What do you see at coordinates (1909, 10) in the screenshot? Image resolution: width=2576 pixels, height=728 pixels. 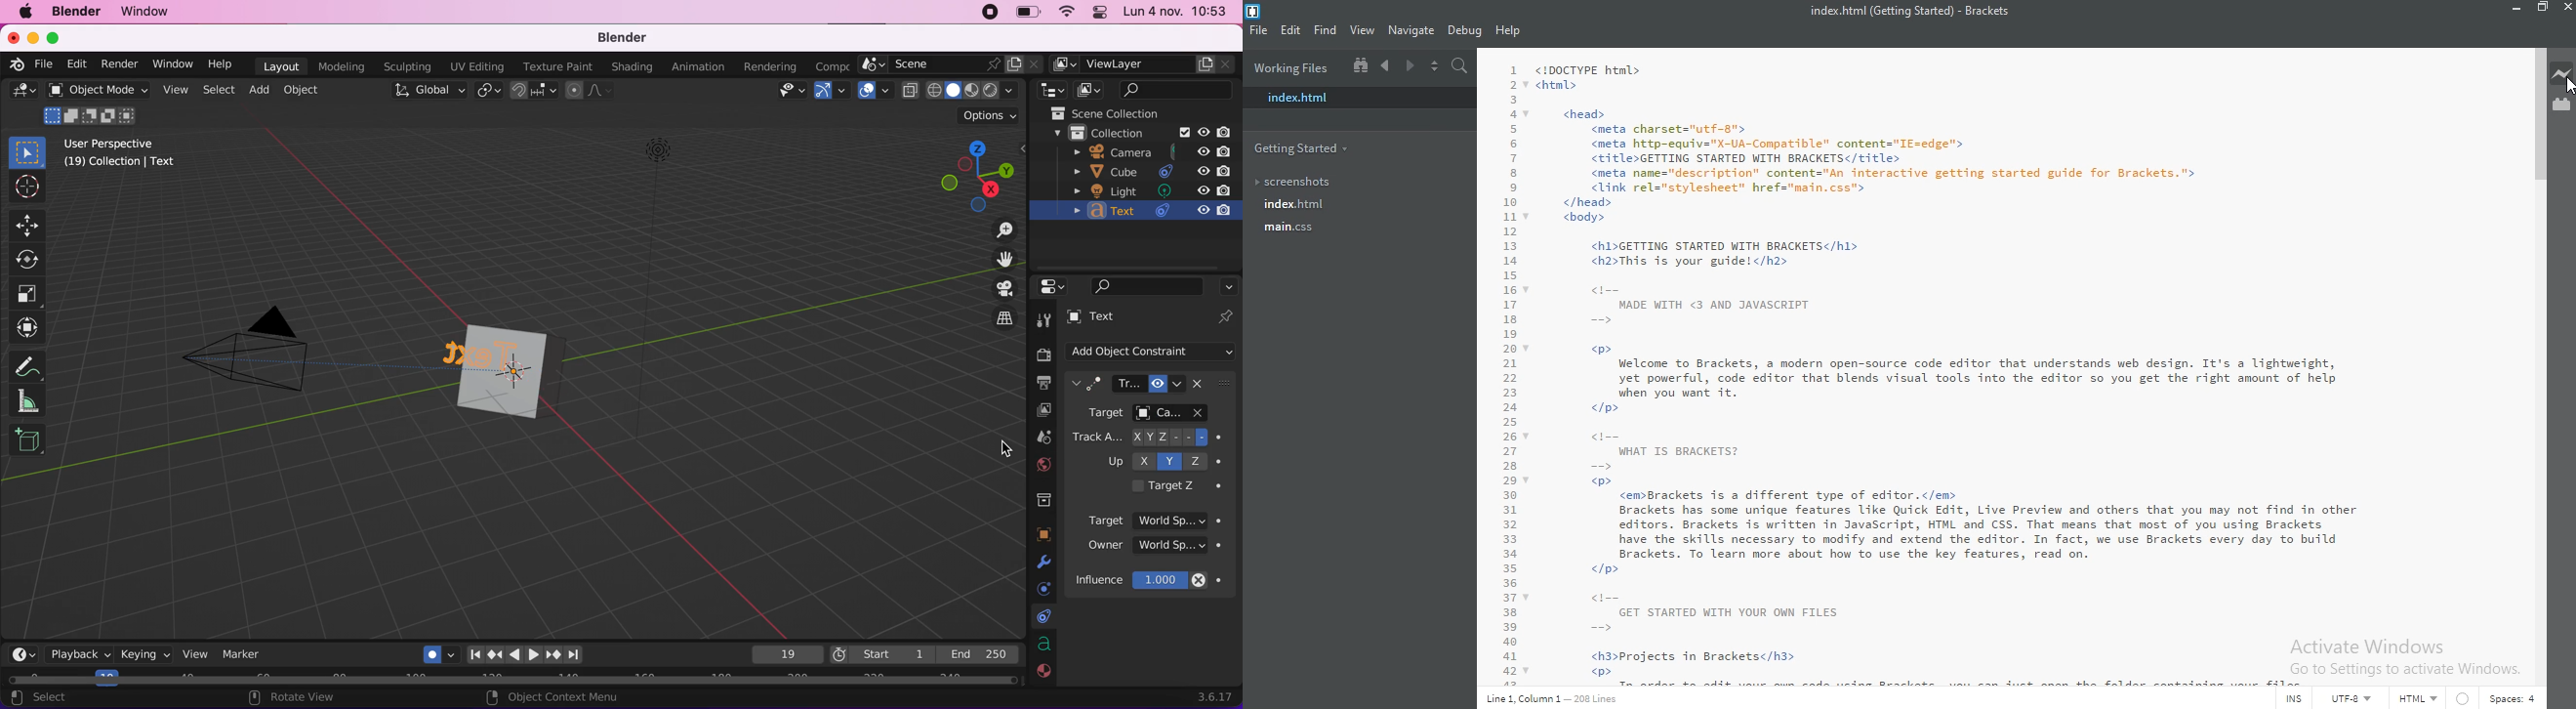 I see `file name` at bounding box center [1909, 10].